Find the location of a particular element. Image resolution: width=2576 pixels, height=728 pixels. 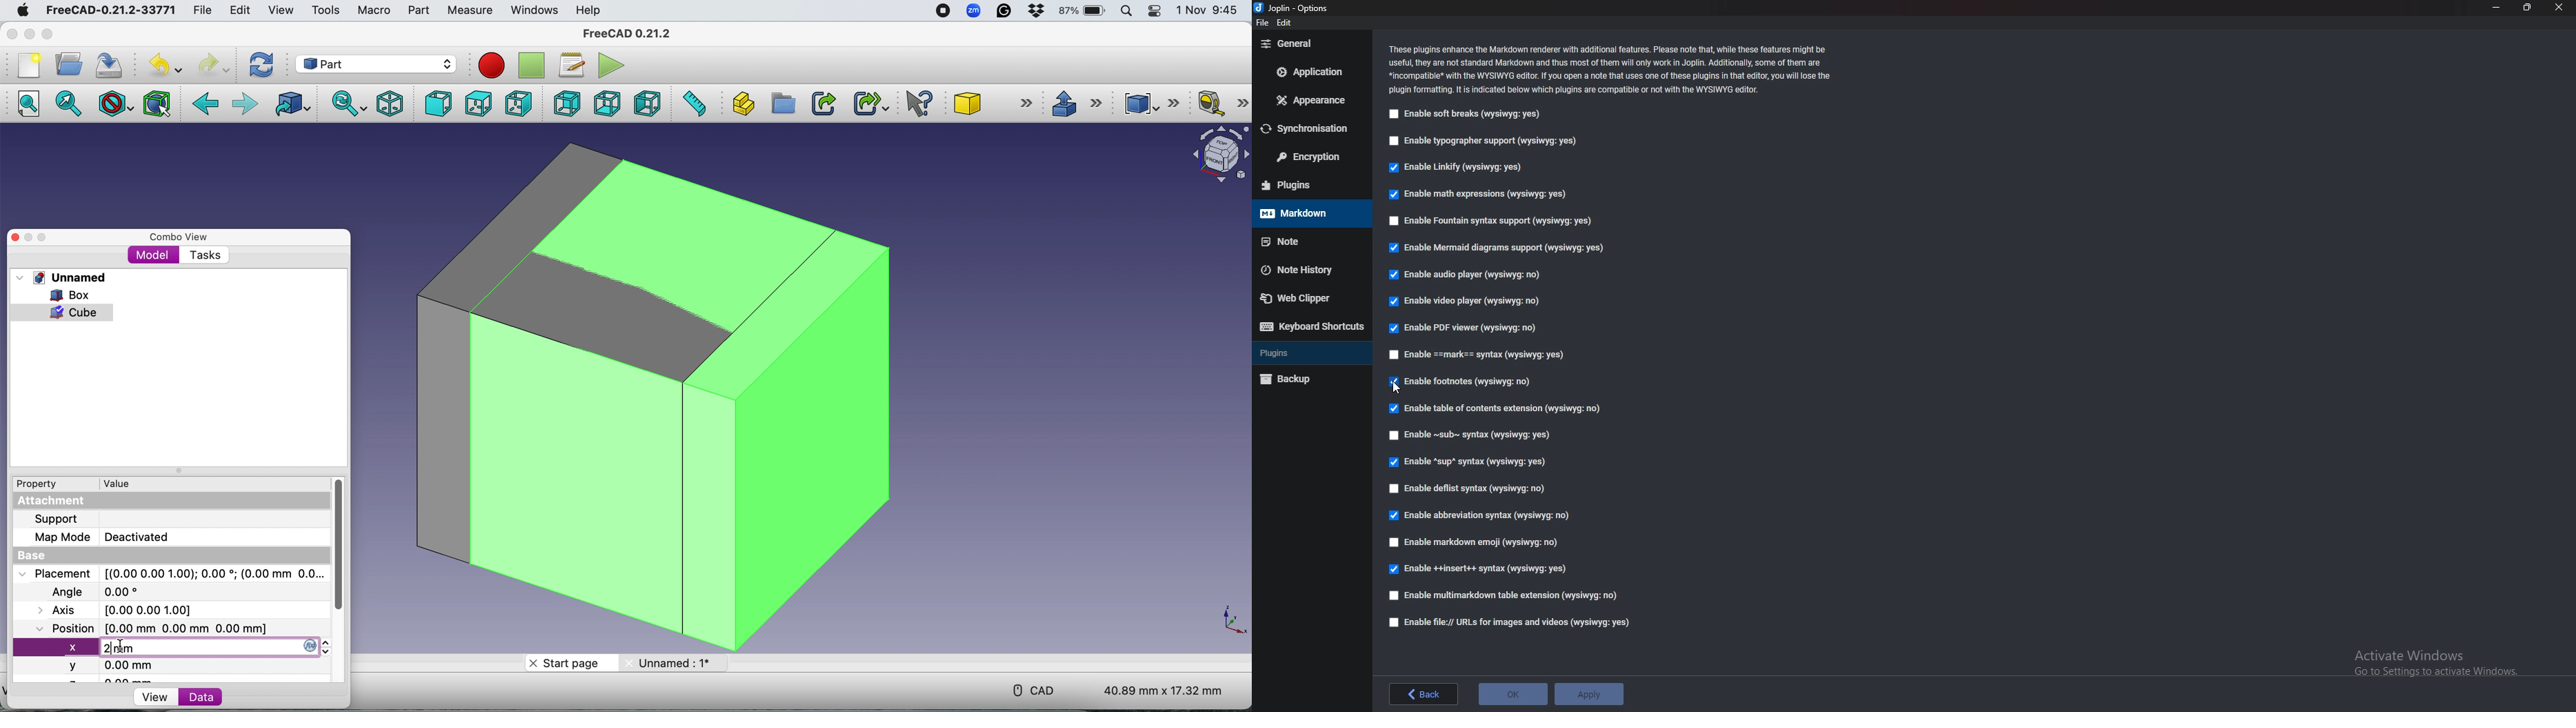

Object interface is located at coordinates (1216, 156).